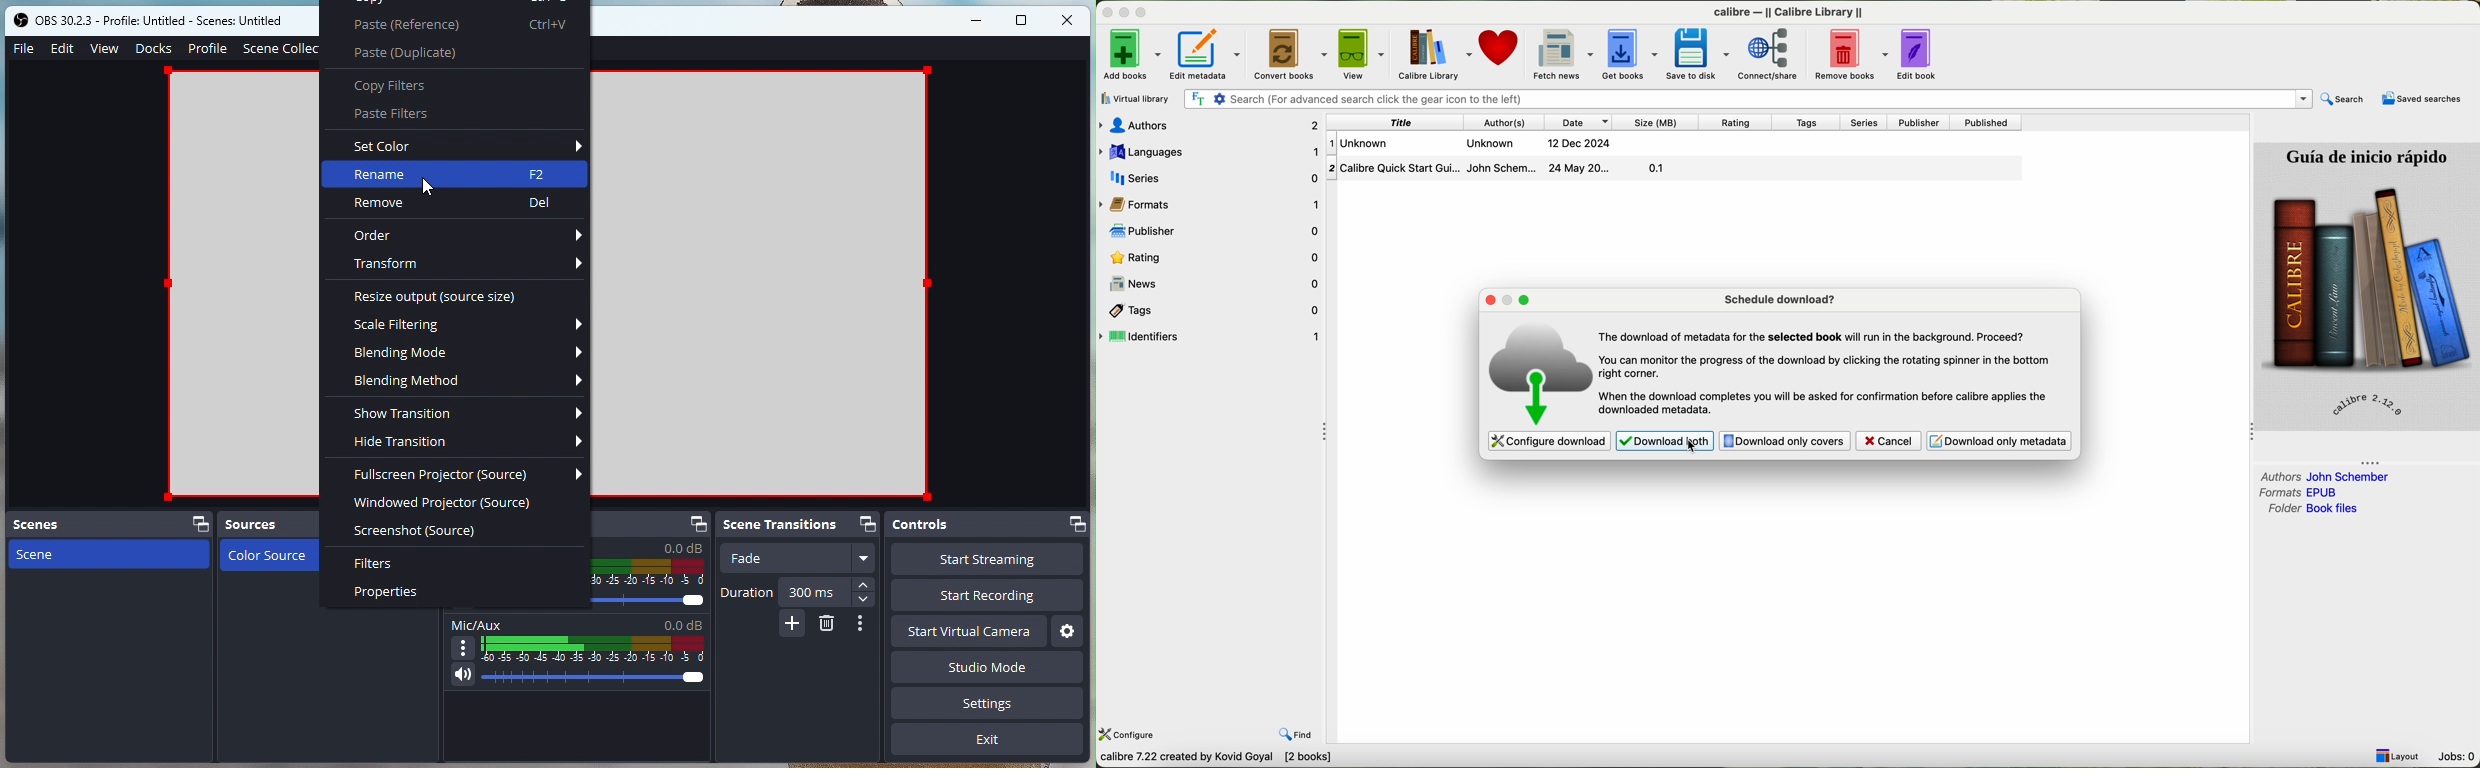  I want to click on rating, so click(1735, 122).